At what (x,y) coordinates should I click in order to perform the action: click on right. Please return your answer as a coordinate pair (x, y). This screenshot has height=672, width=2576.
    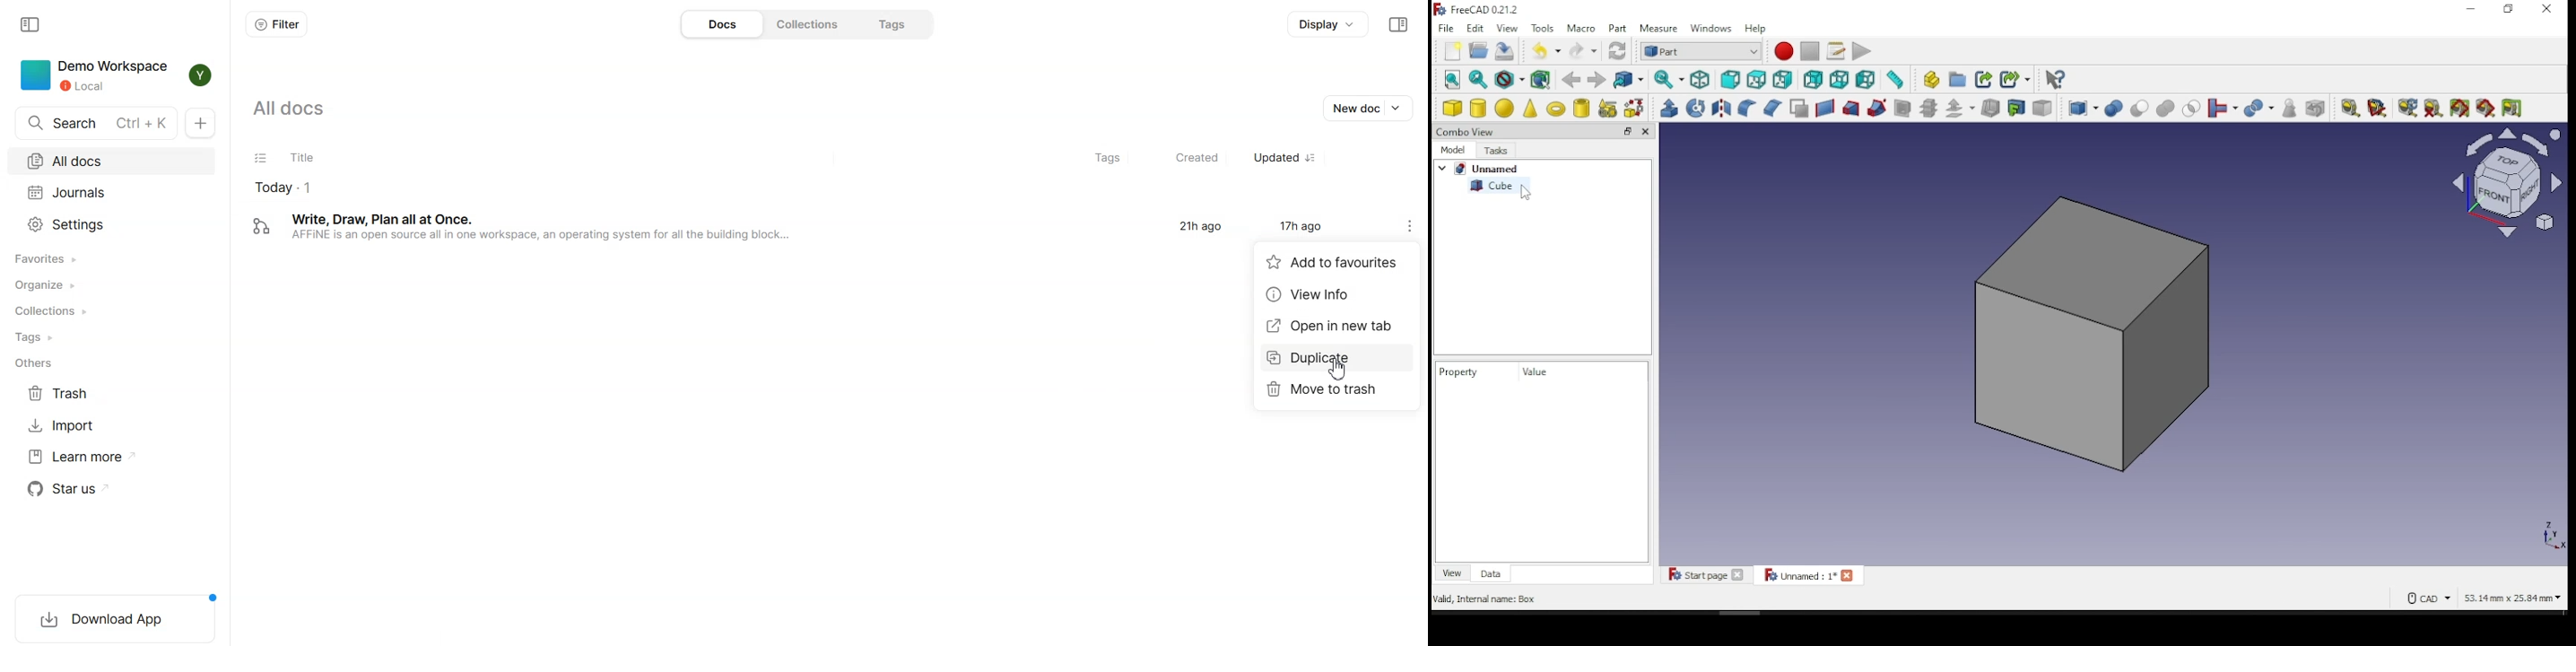
    Looking at the image, I should click on (1784, 79).